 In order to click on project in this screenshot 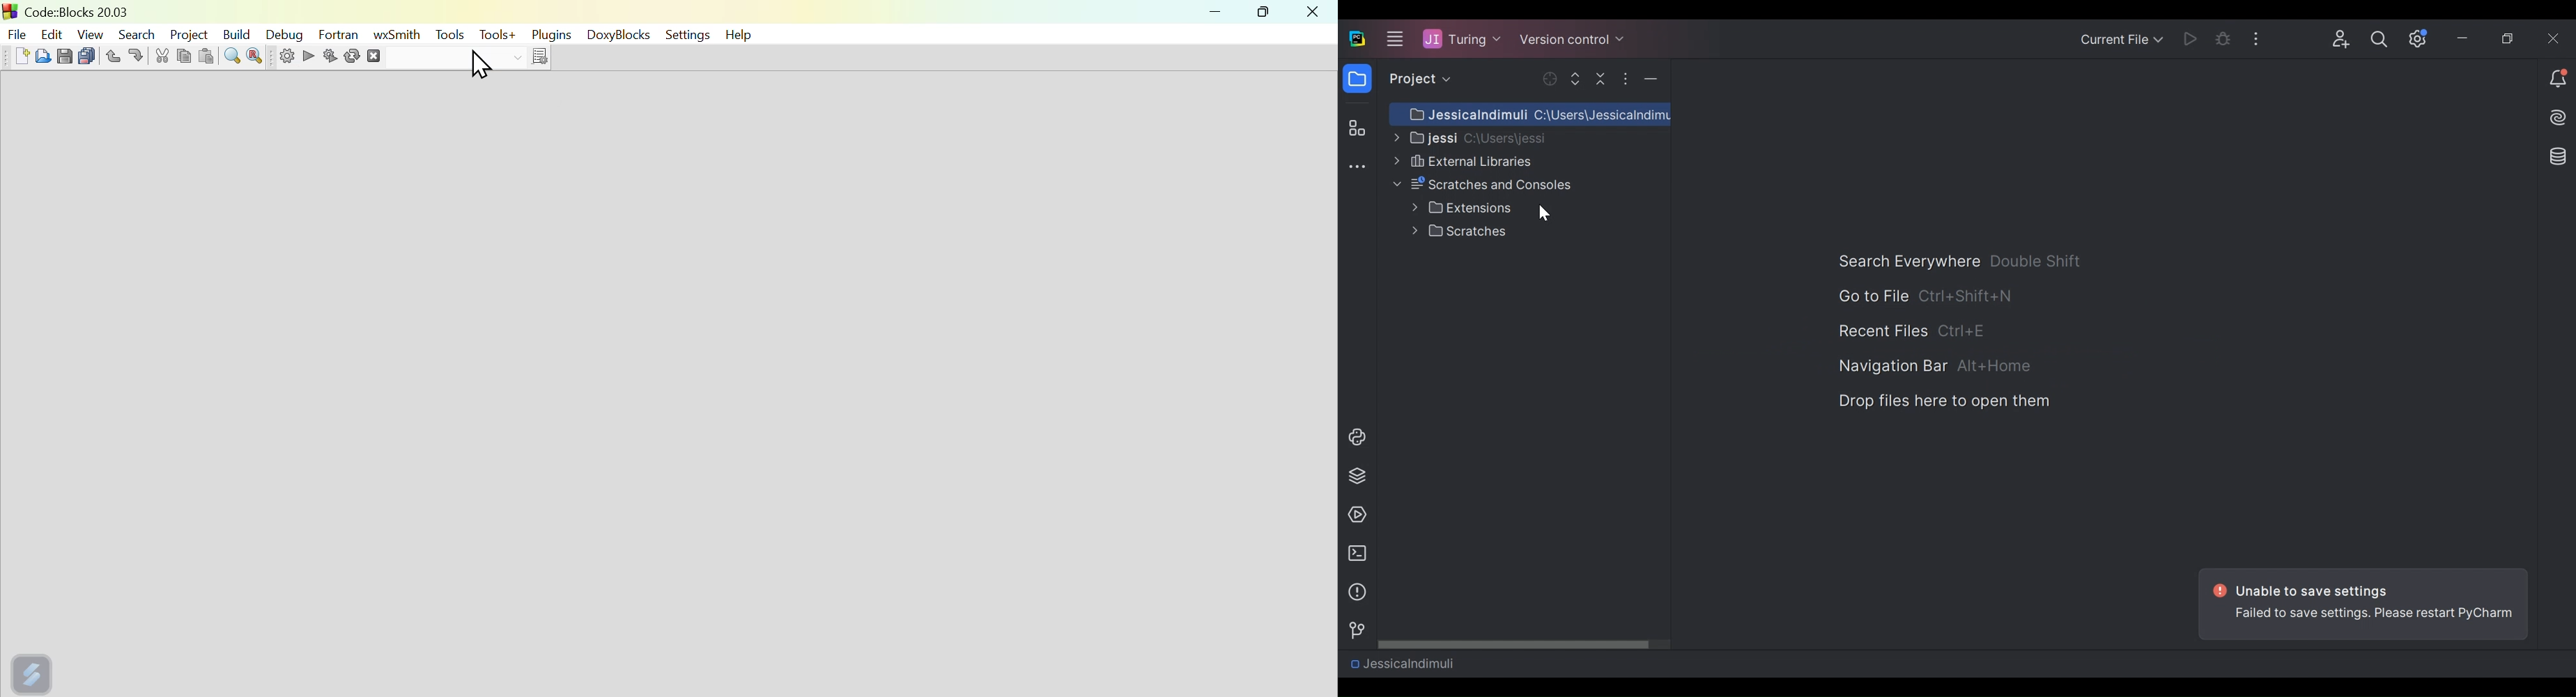, I will do `click(188, 32)`.